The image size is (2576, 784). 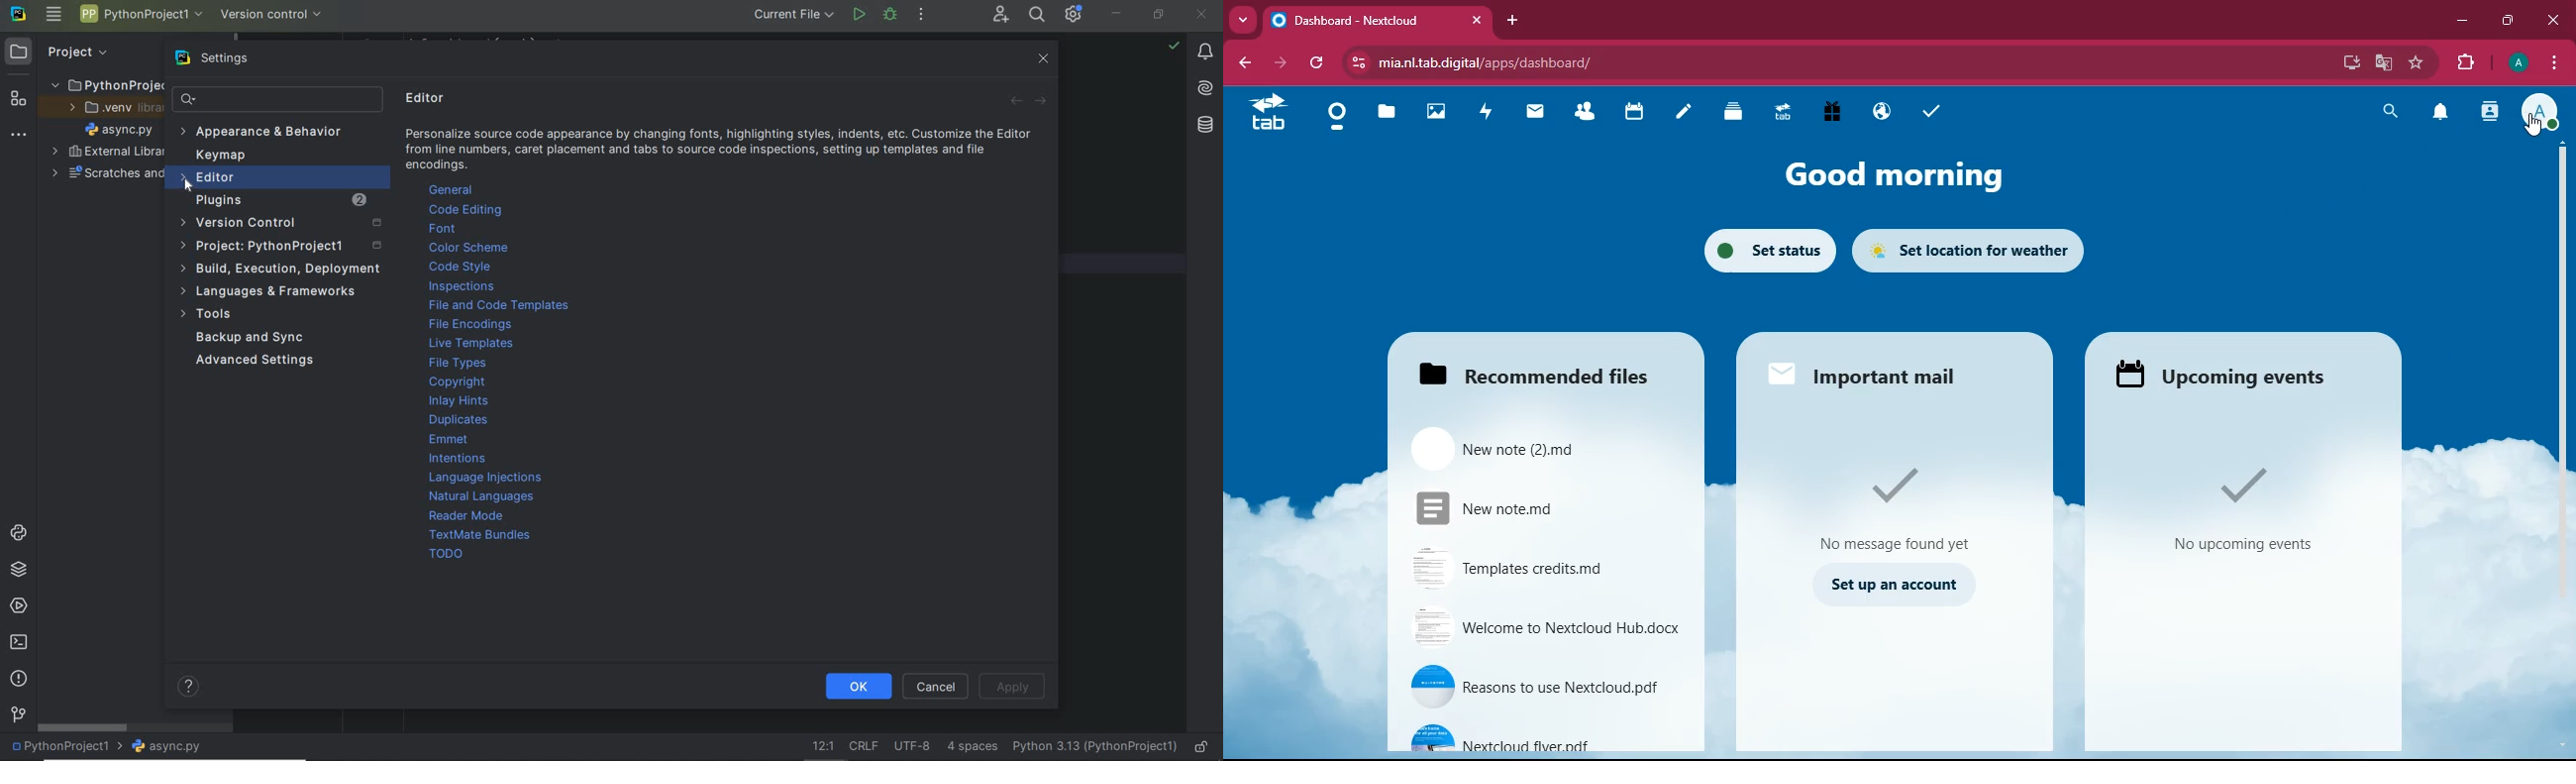 What do you see at coordinates (1541, 737) in the screenshot?
I see `Nextclous flyer.pdf` at bounding box center [1541, 737].